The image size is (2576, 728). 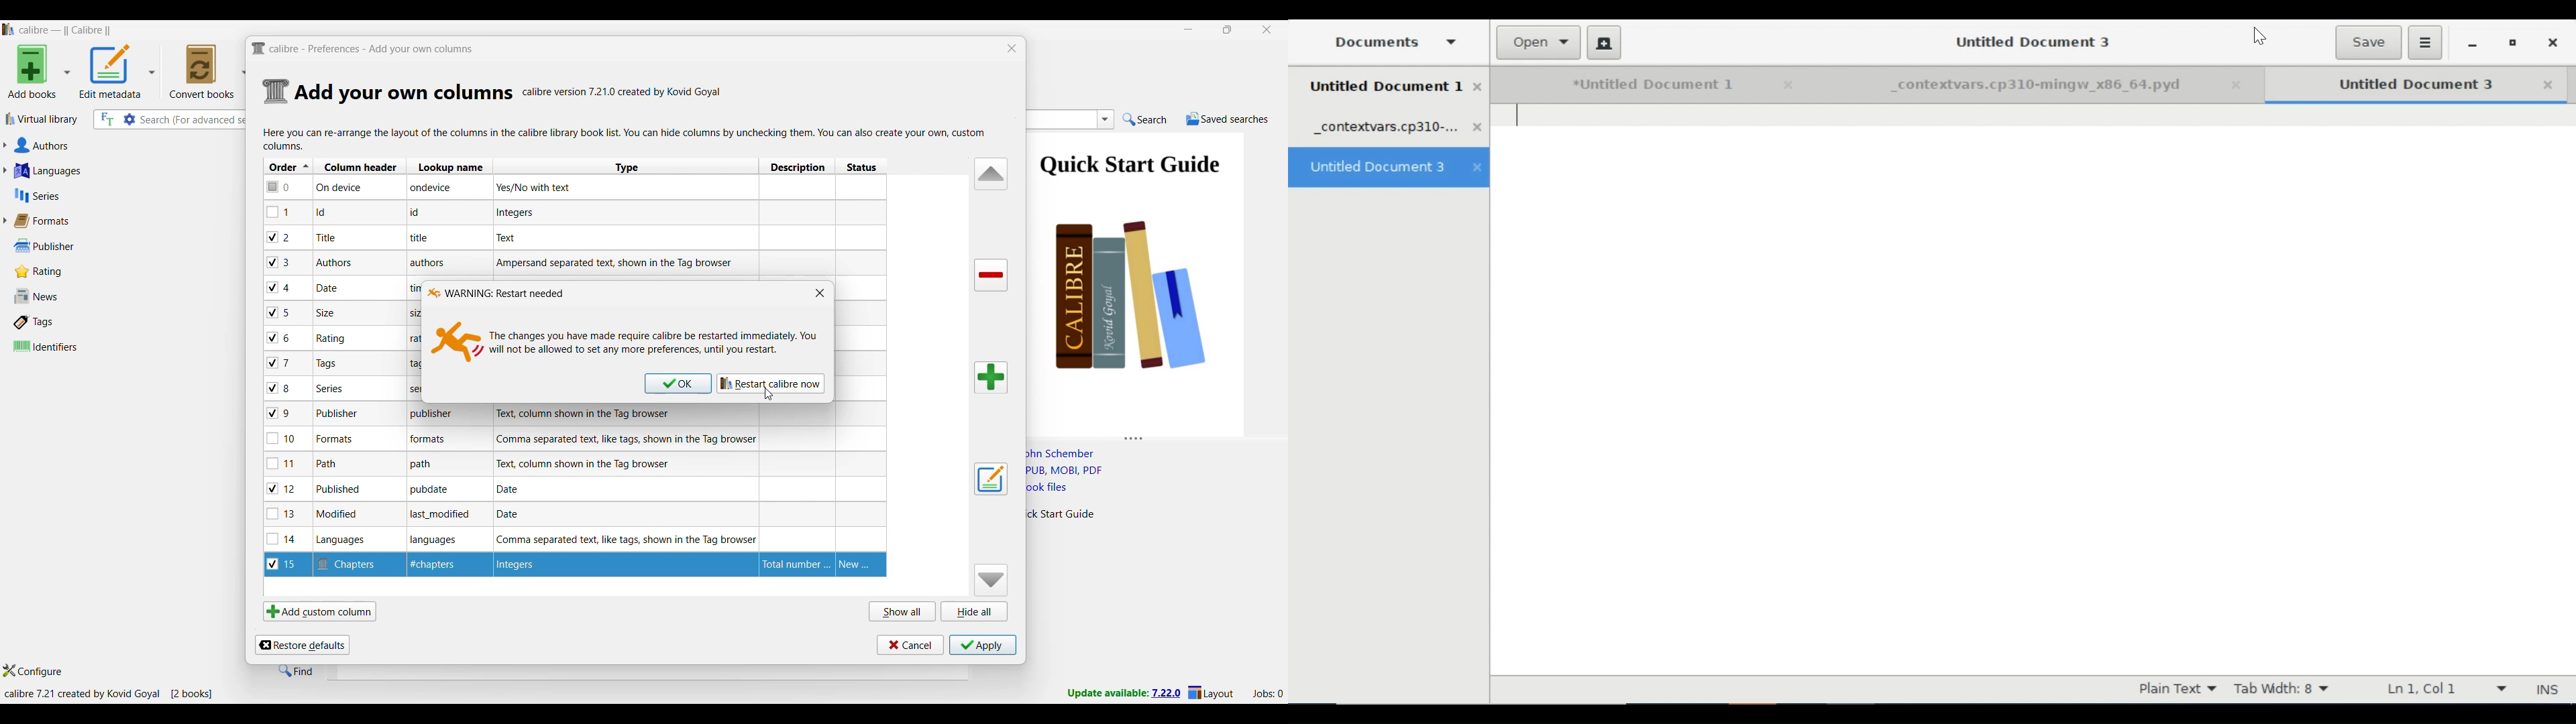 I want to click on Show all, so click(x=903, y=611).